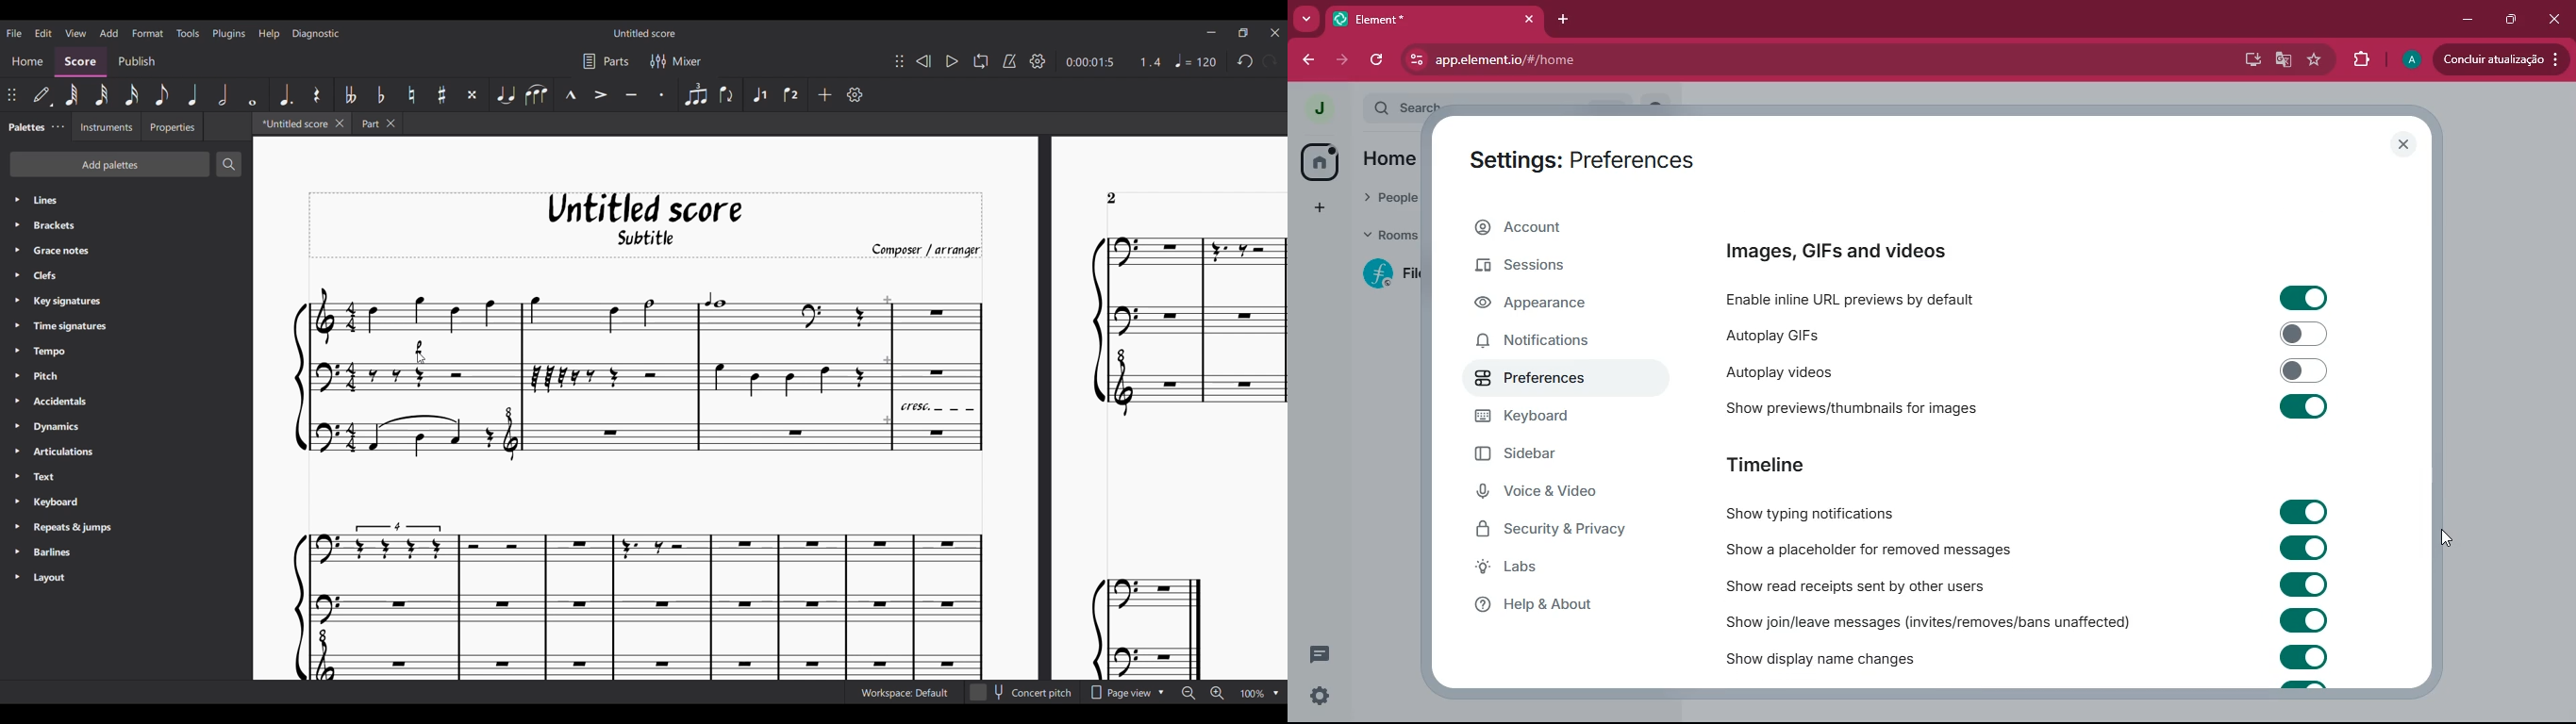 The height and width of the screenshot is (728, 2576). What do you see at coordinates (570, 94) in the screenshot?
I see `Marcato` at bounding box center [570, 94].